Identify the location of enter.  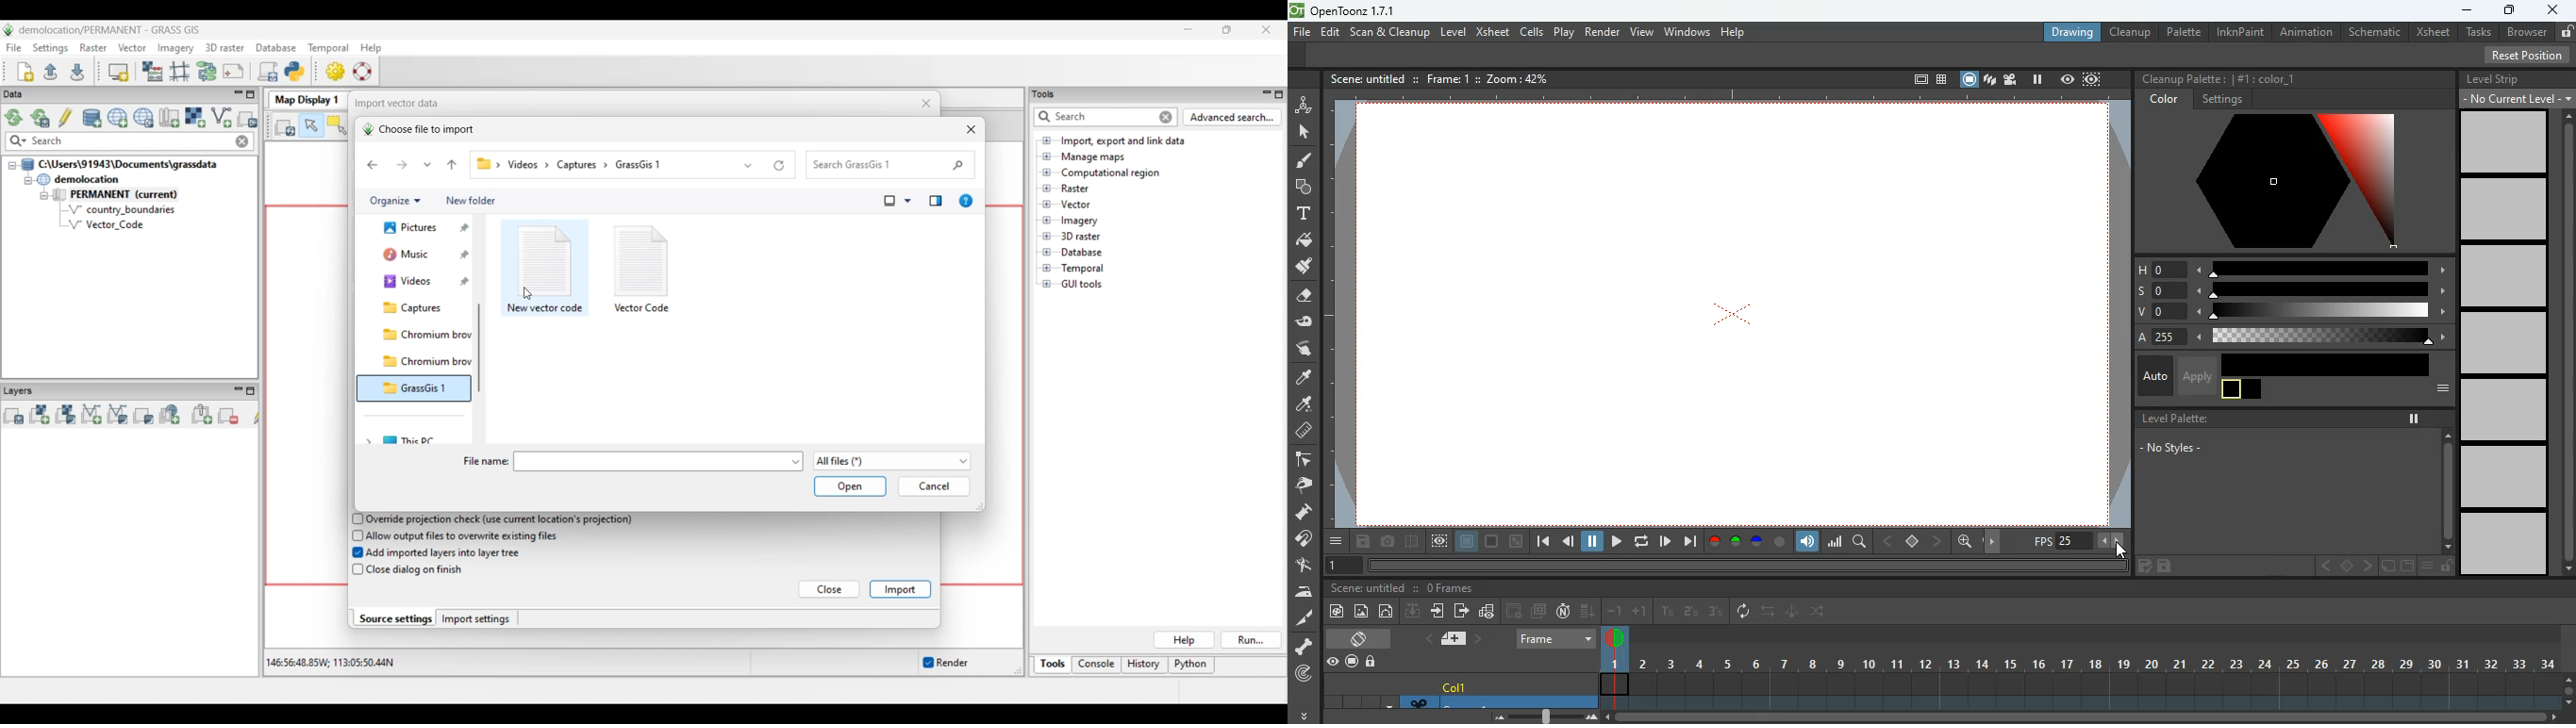
(1436, 610).